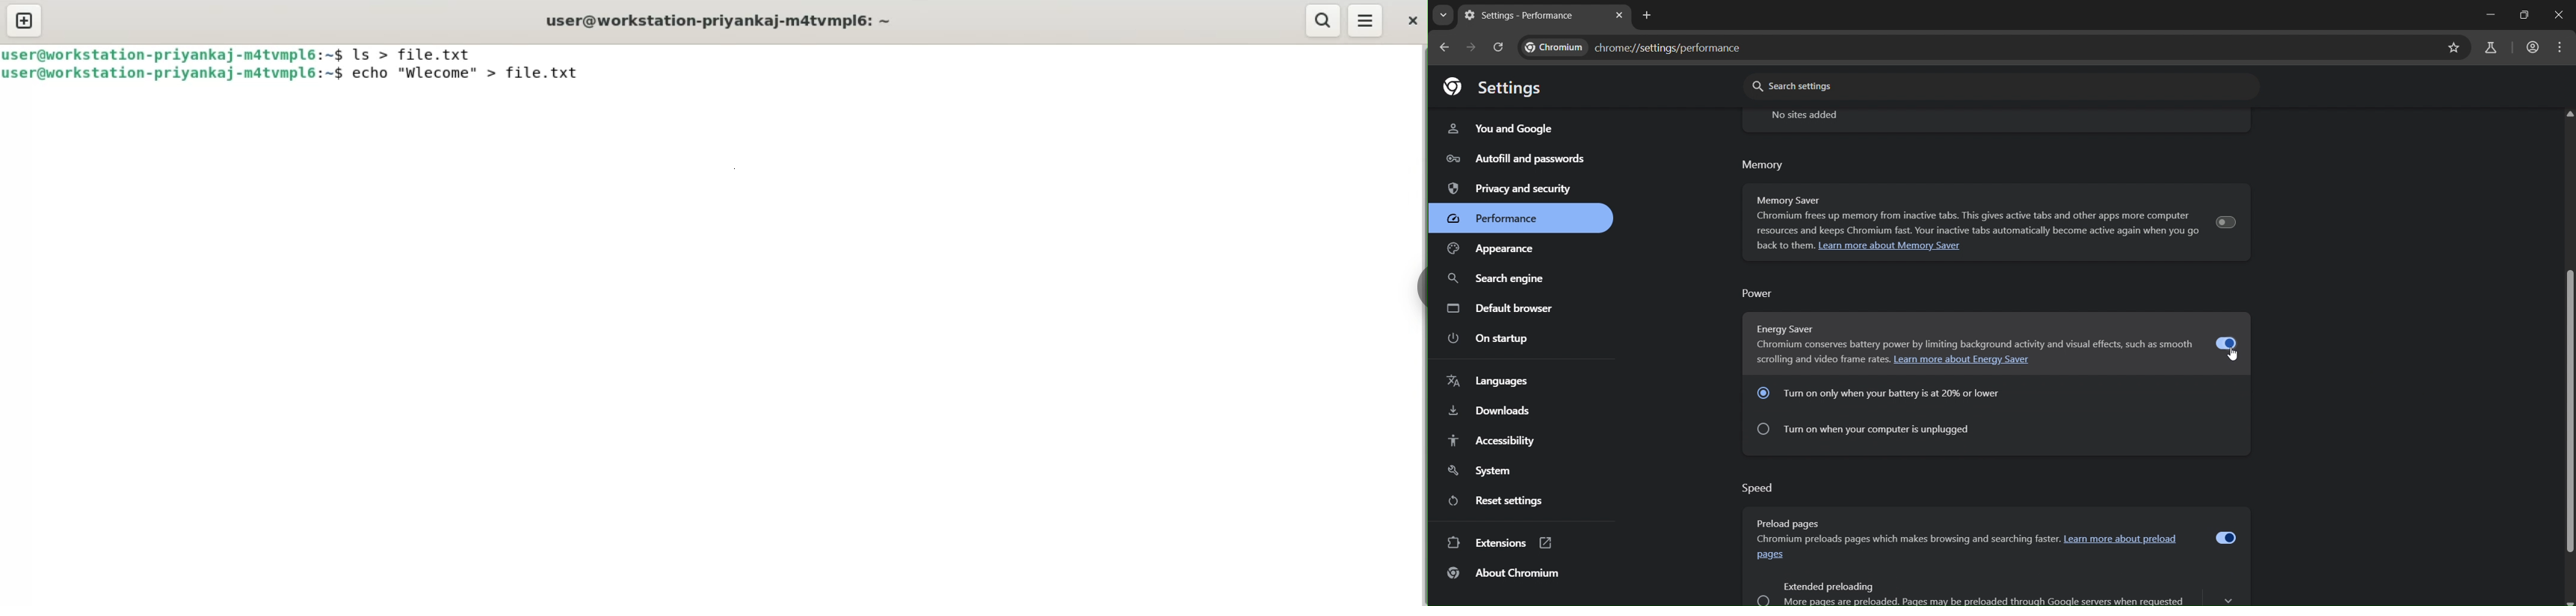 The height and width of the screenshot is (616, 2576). I want to click on close, so click(1412, 19).